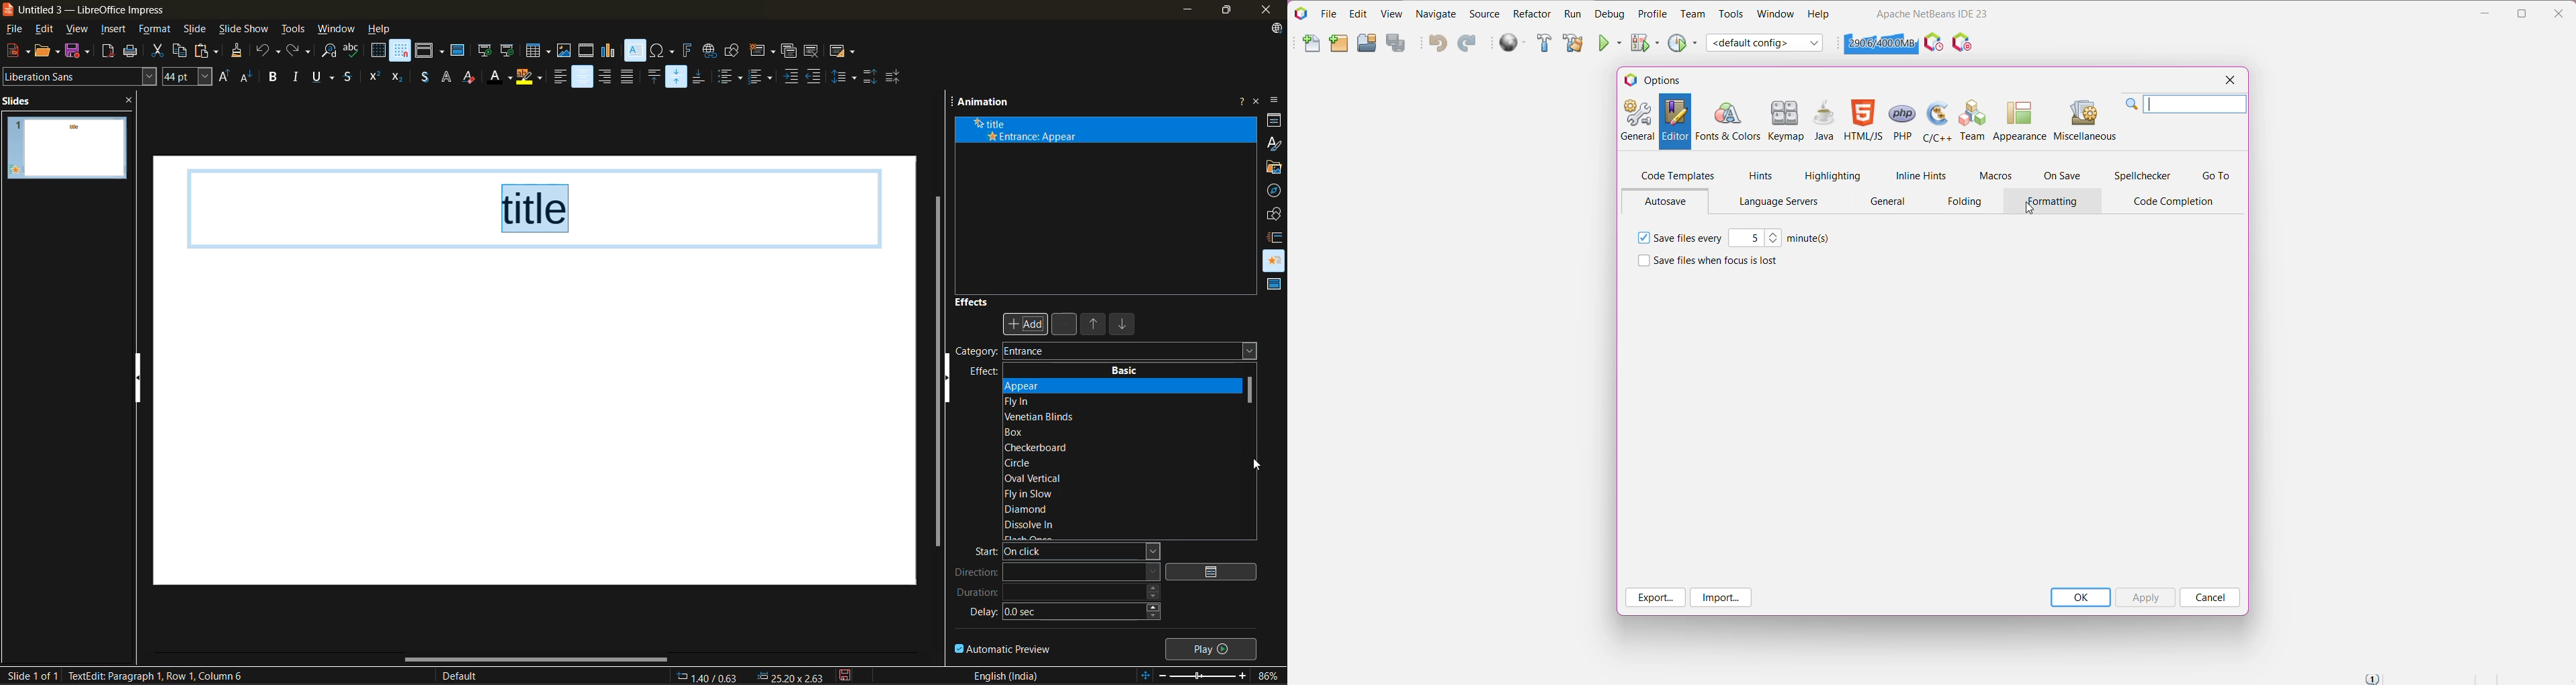 The height and width of the screenshot is (700, 2576). I want to click on remove effect, so click(1063, 324).